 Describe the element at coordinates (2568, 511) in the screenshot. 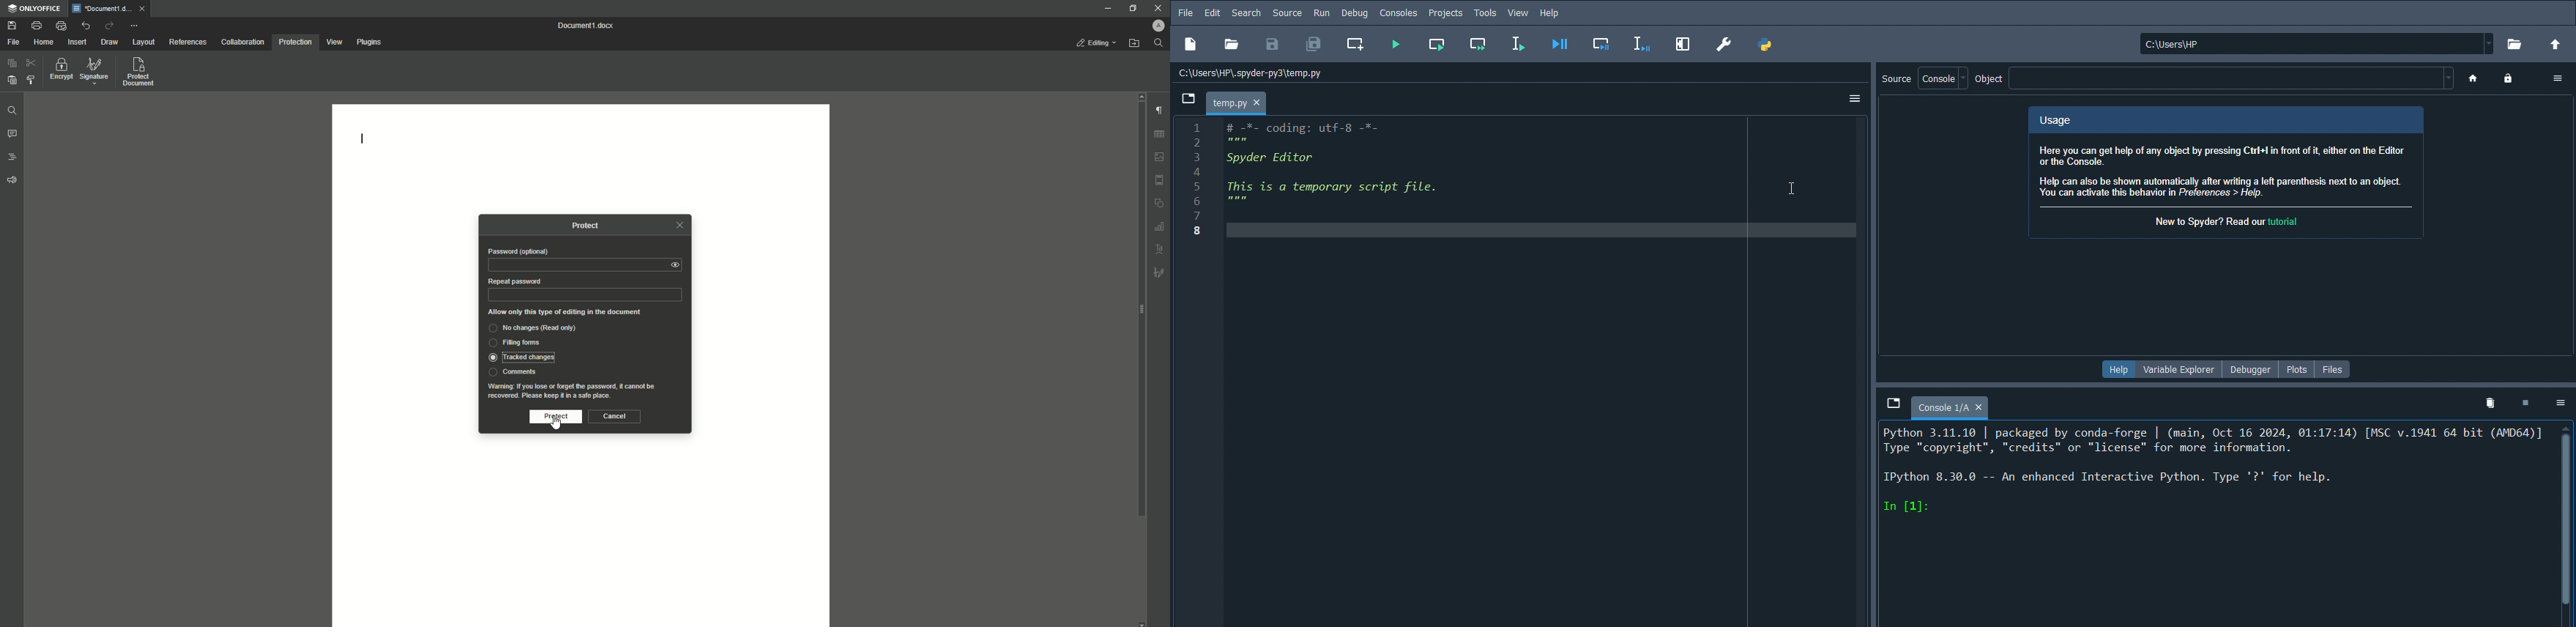

I see `scrollbar` at that location.